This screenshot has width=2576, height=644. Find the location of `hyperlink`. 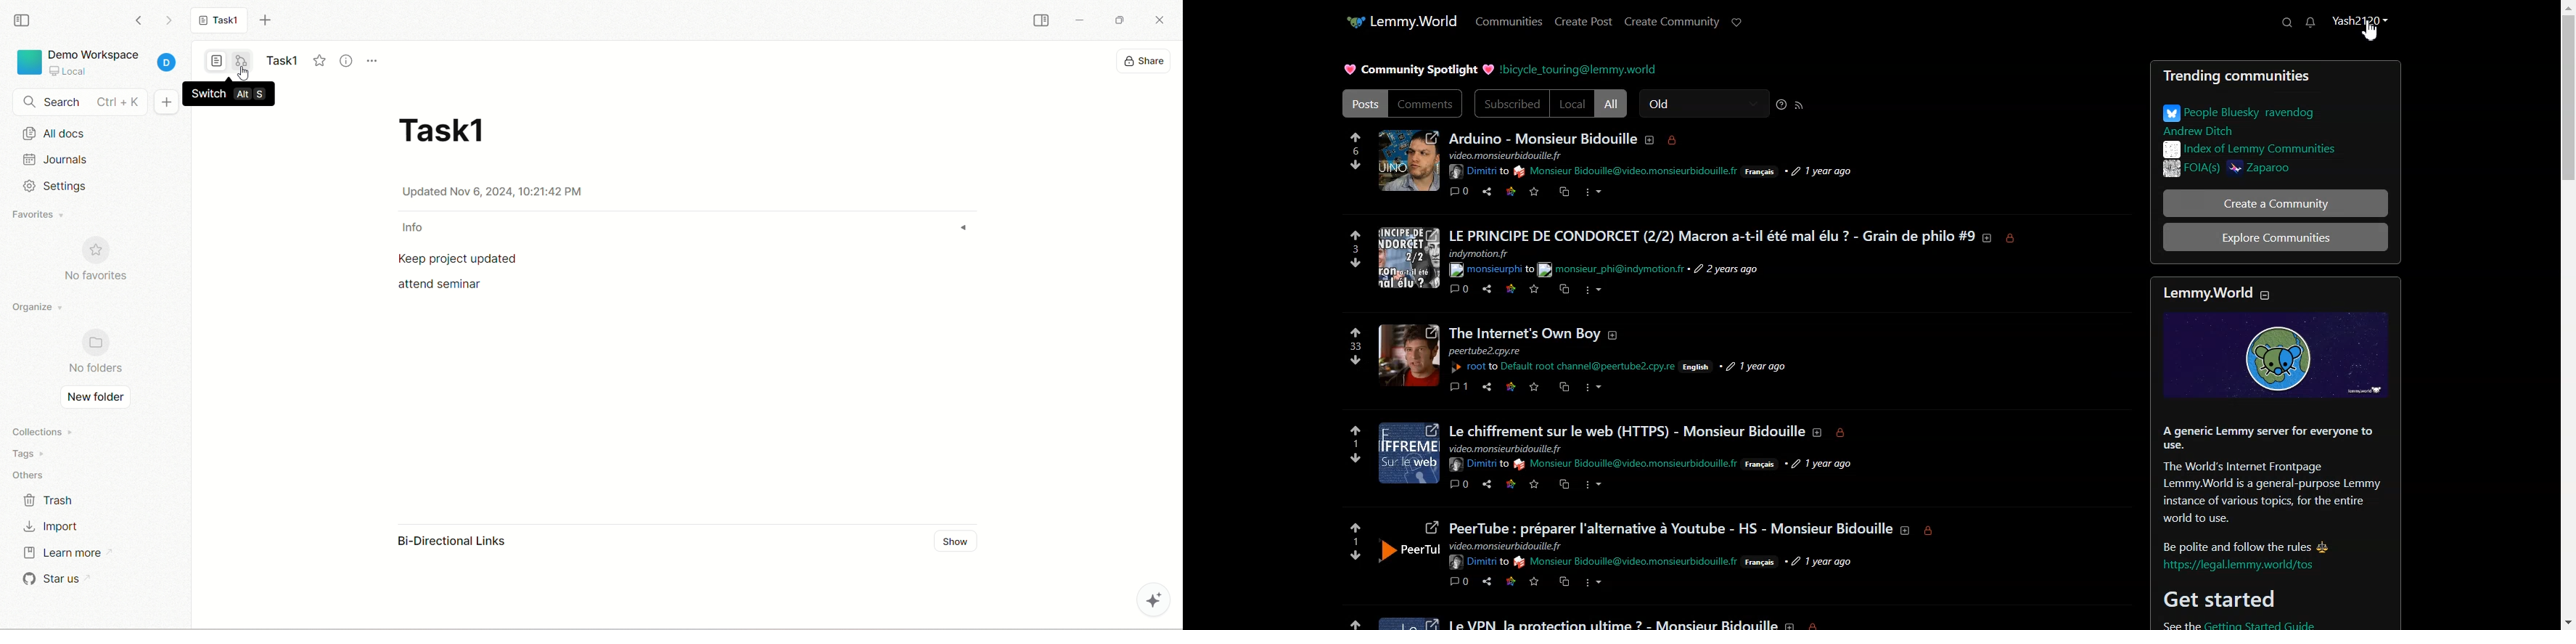

hyperlink is located at coordinates (2275, 622).